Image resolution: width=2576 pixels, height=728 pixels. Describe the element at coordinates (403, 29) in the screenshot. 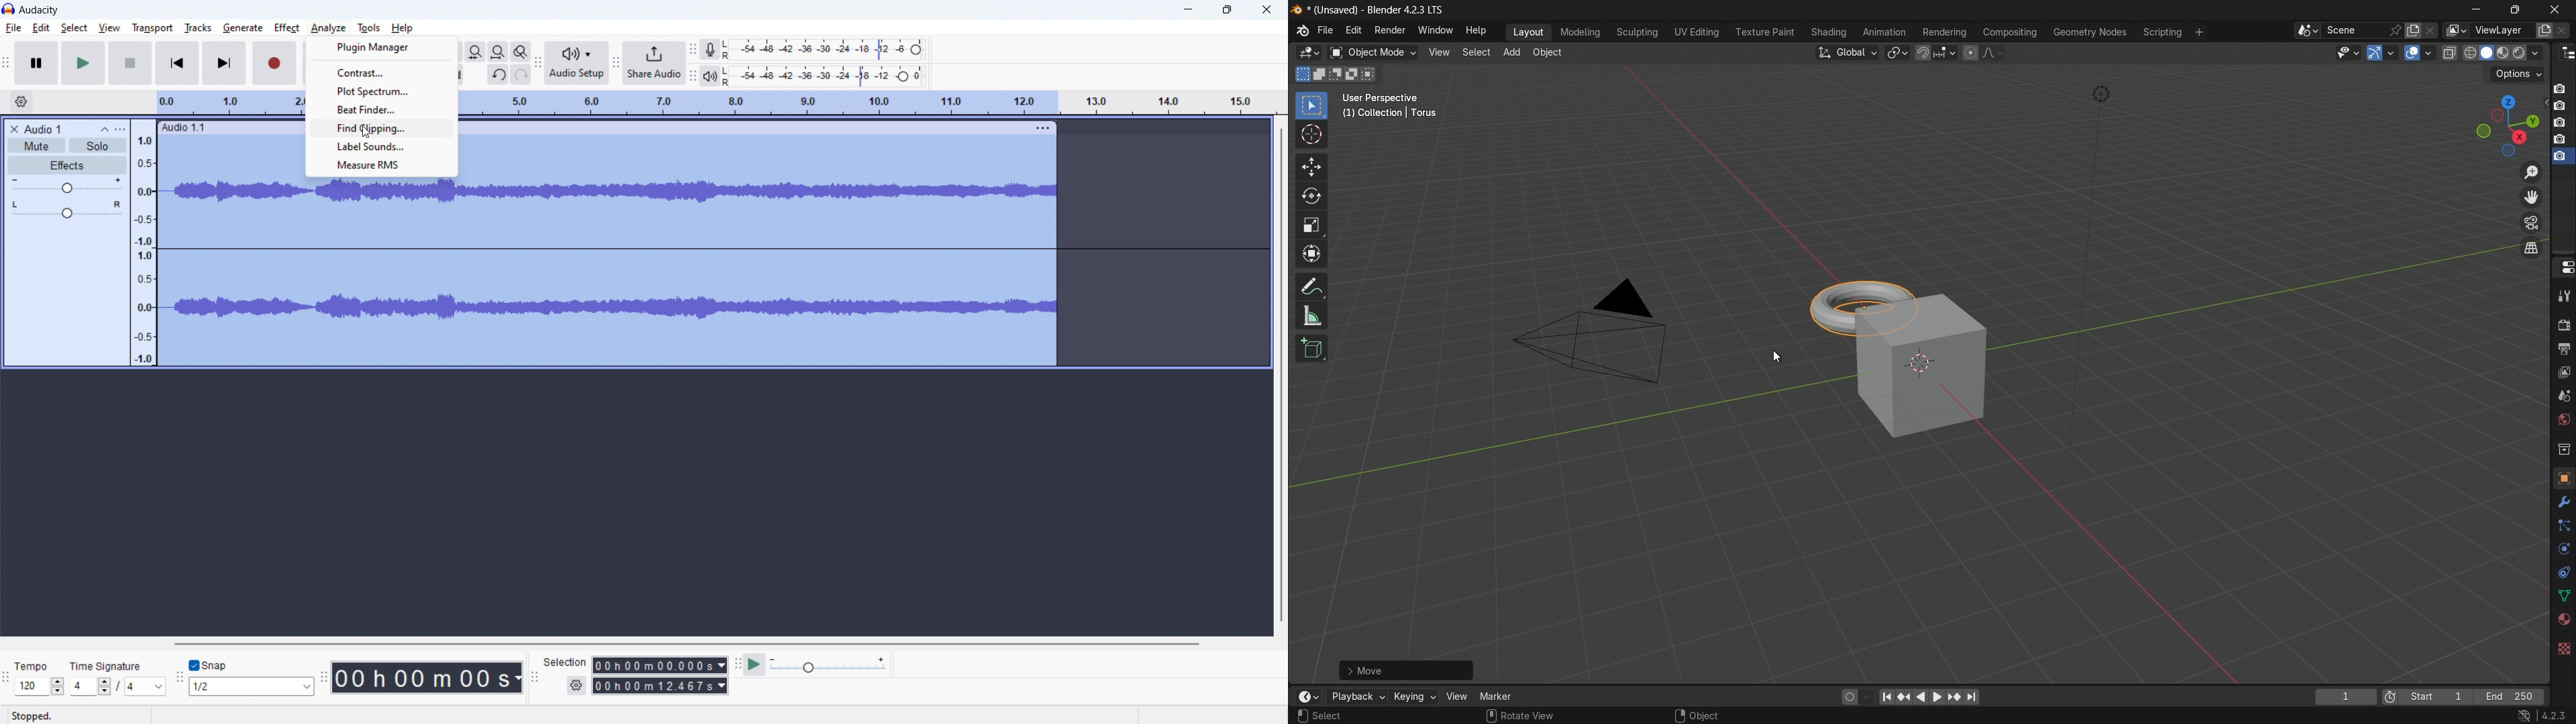

I see `help` at that location.